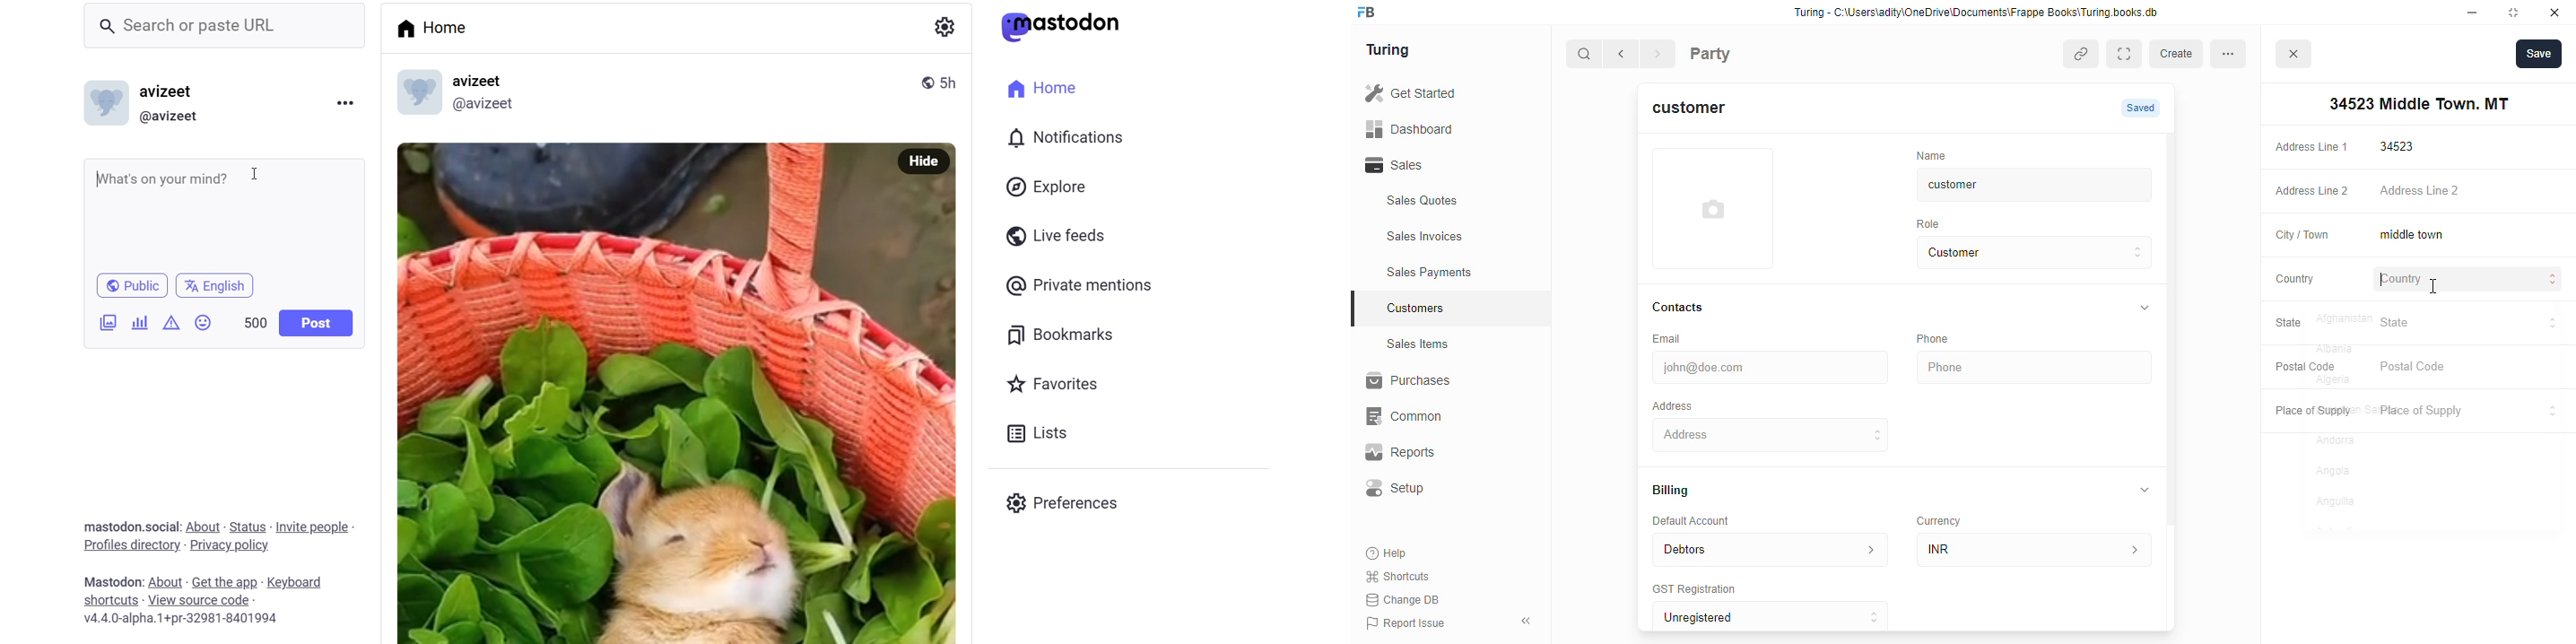  What do you see at coordinates (2038, 549) in the screenshot?
I see `INR` at bounding box center [2038, 549].